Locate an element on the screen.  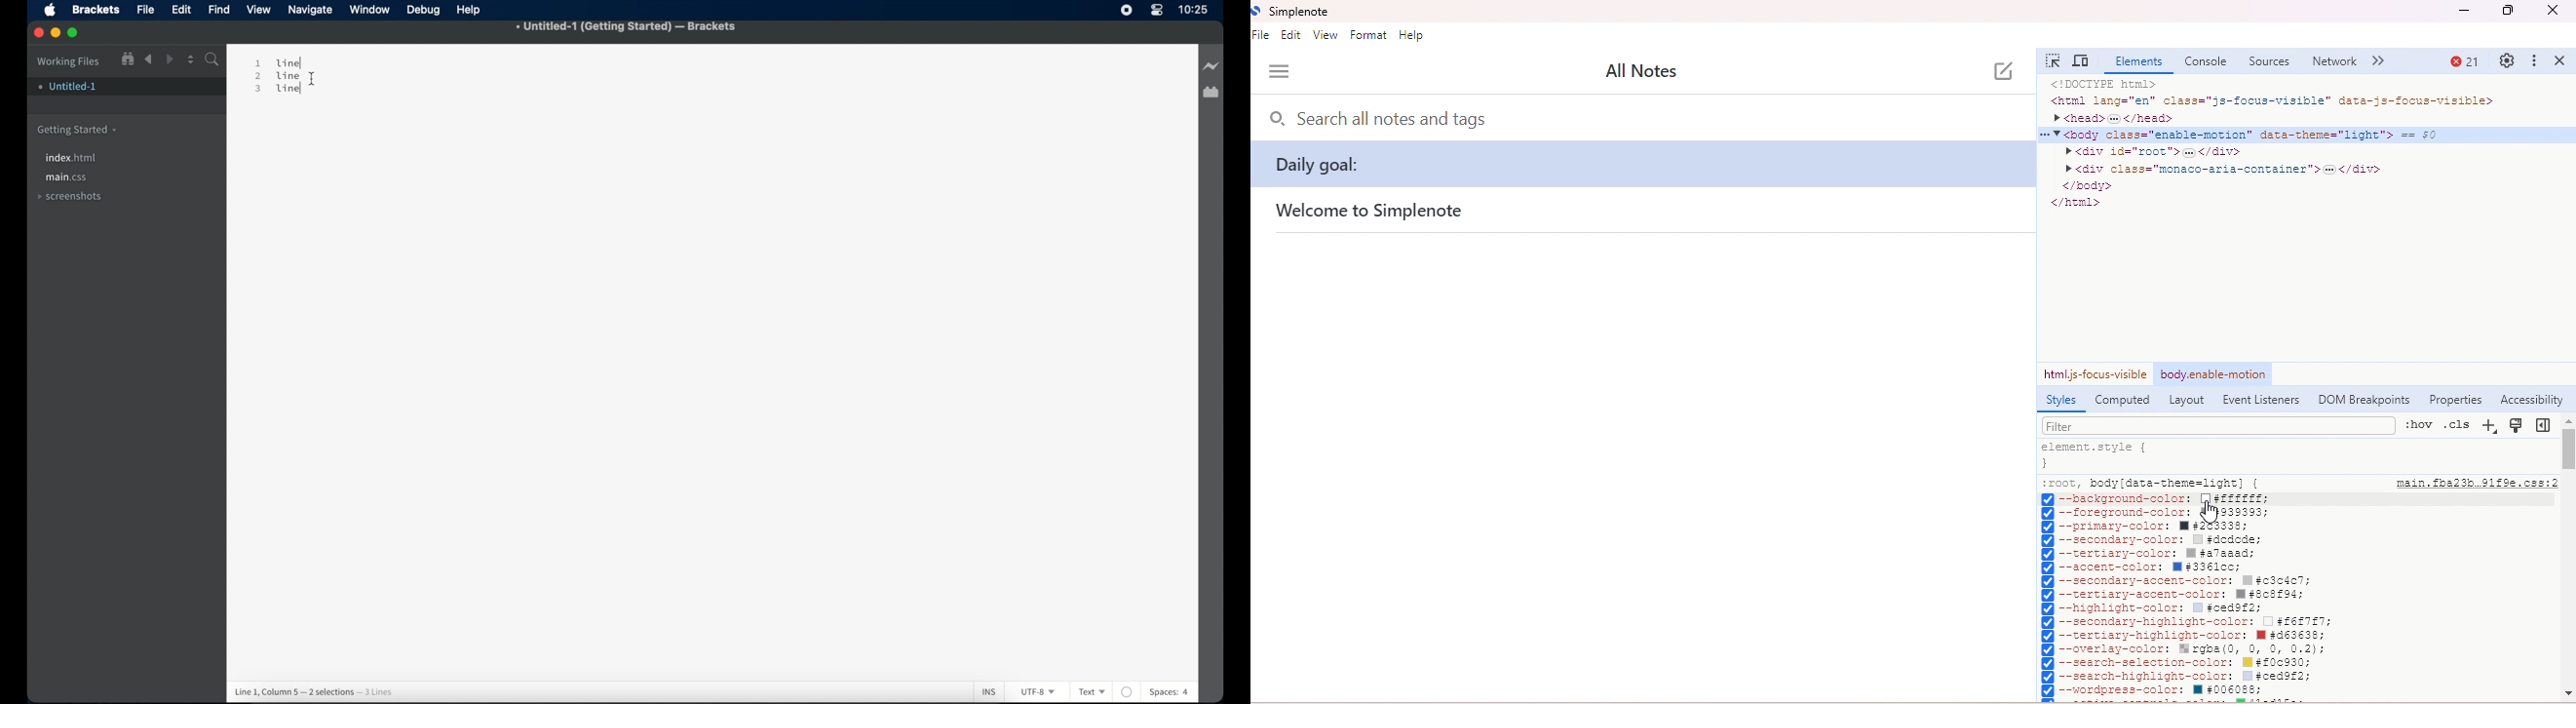
simplenote is located at coordinates (1291, 11).